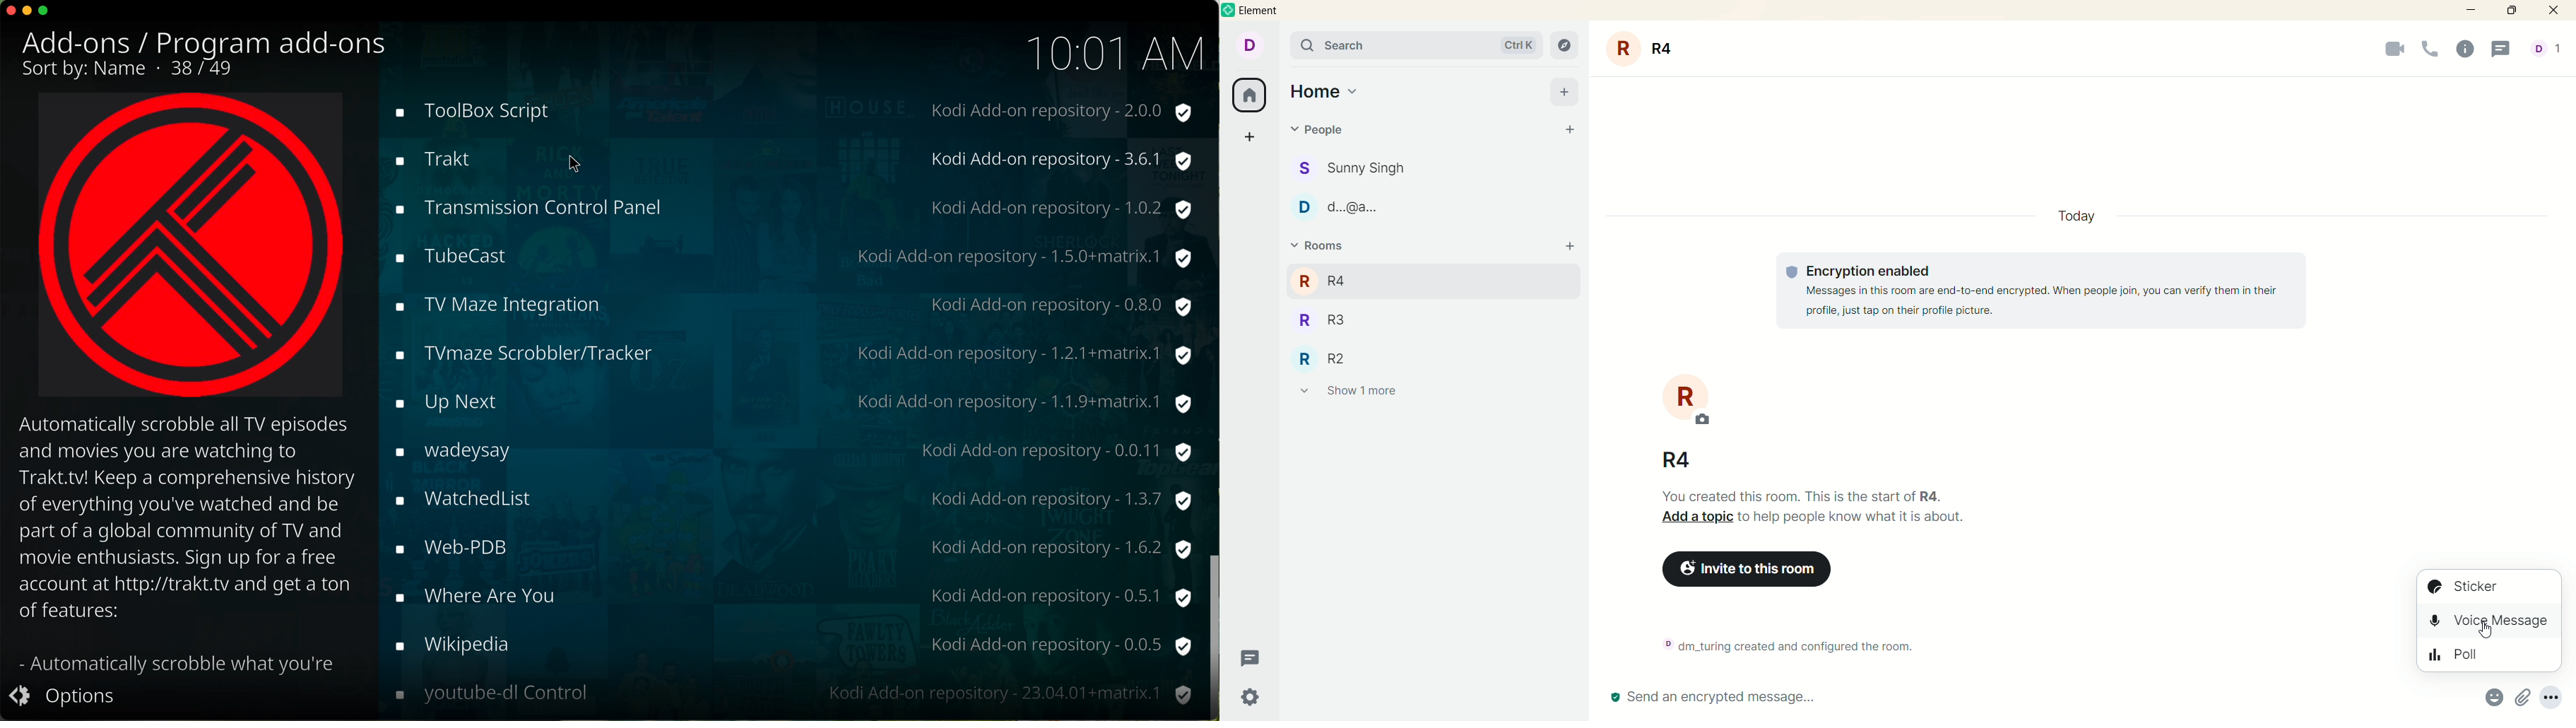  Describe the element at coordinates (790, 206) in the screenshot. I see `transmission control panel` at that location.